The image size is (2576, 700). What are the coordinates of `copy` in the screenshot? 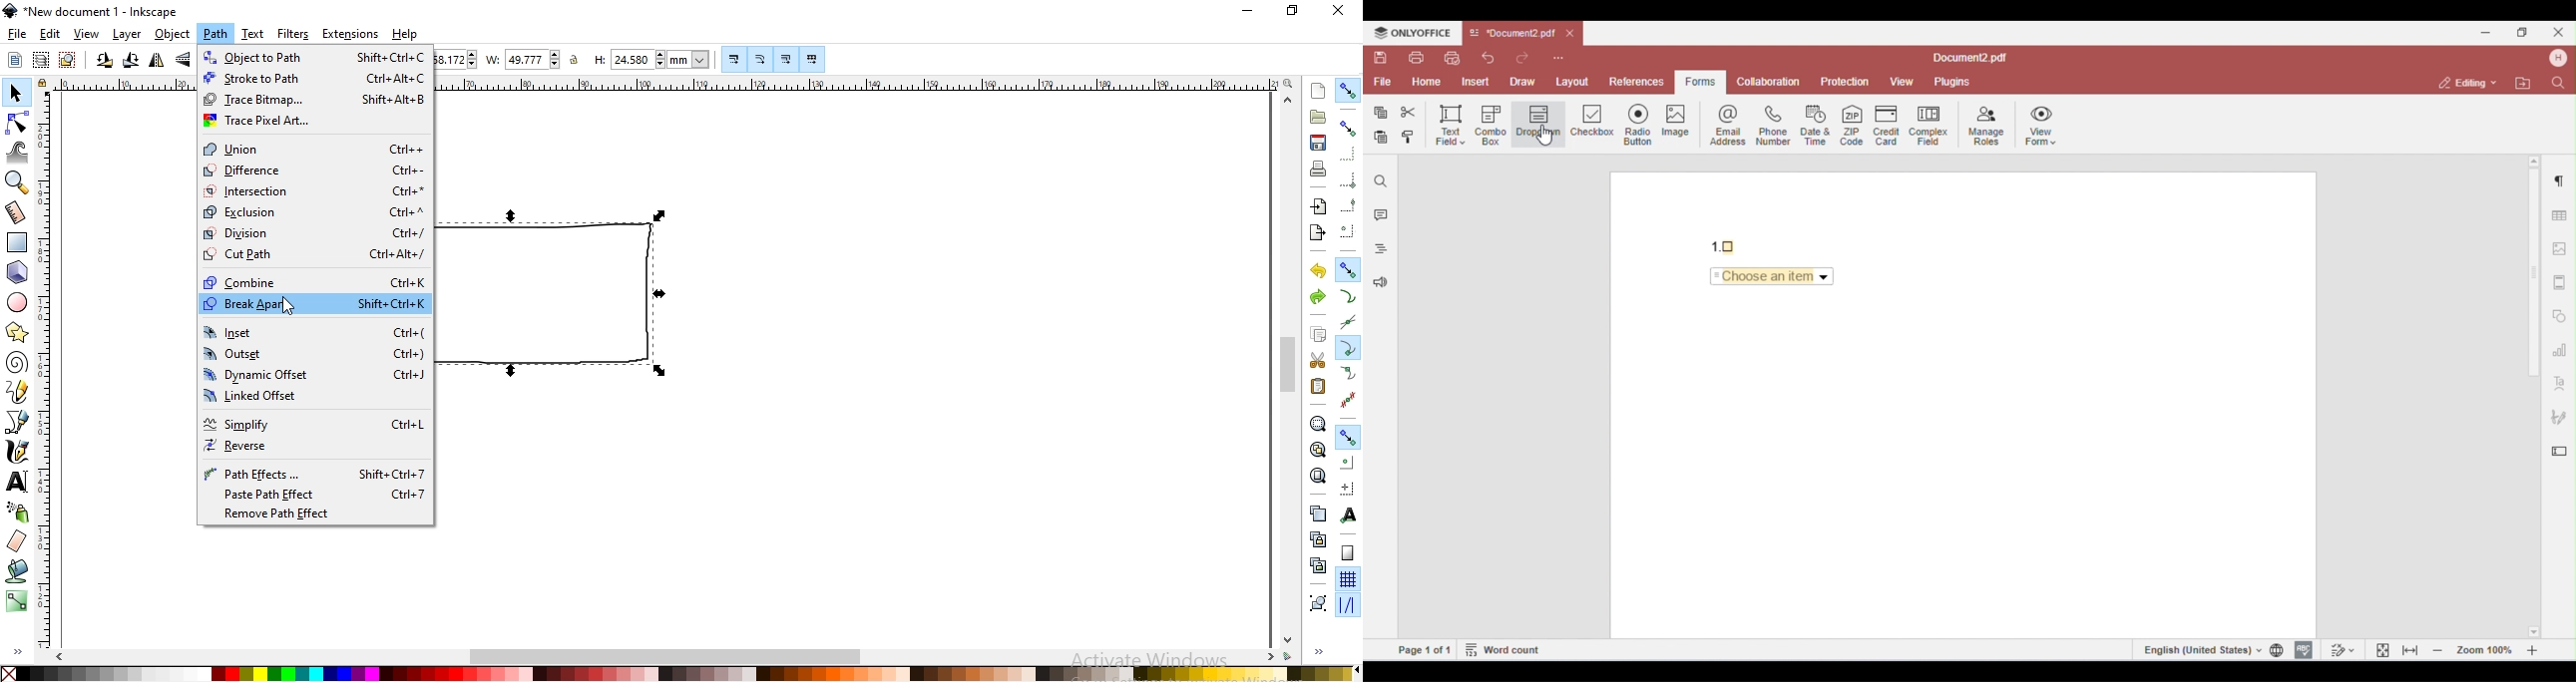 It's located at (1319, 335).